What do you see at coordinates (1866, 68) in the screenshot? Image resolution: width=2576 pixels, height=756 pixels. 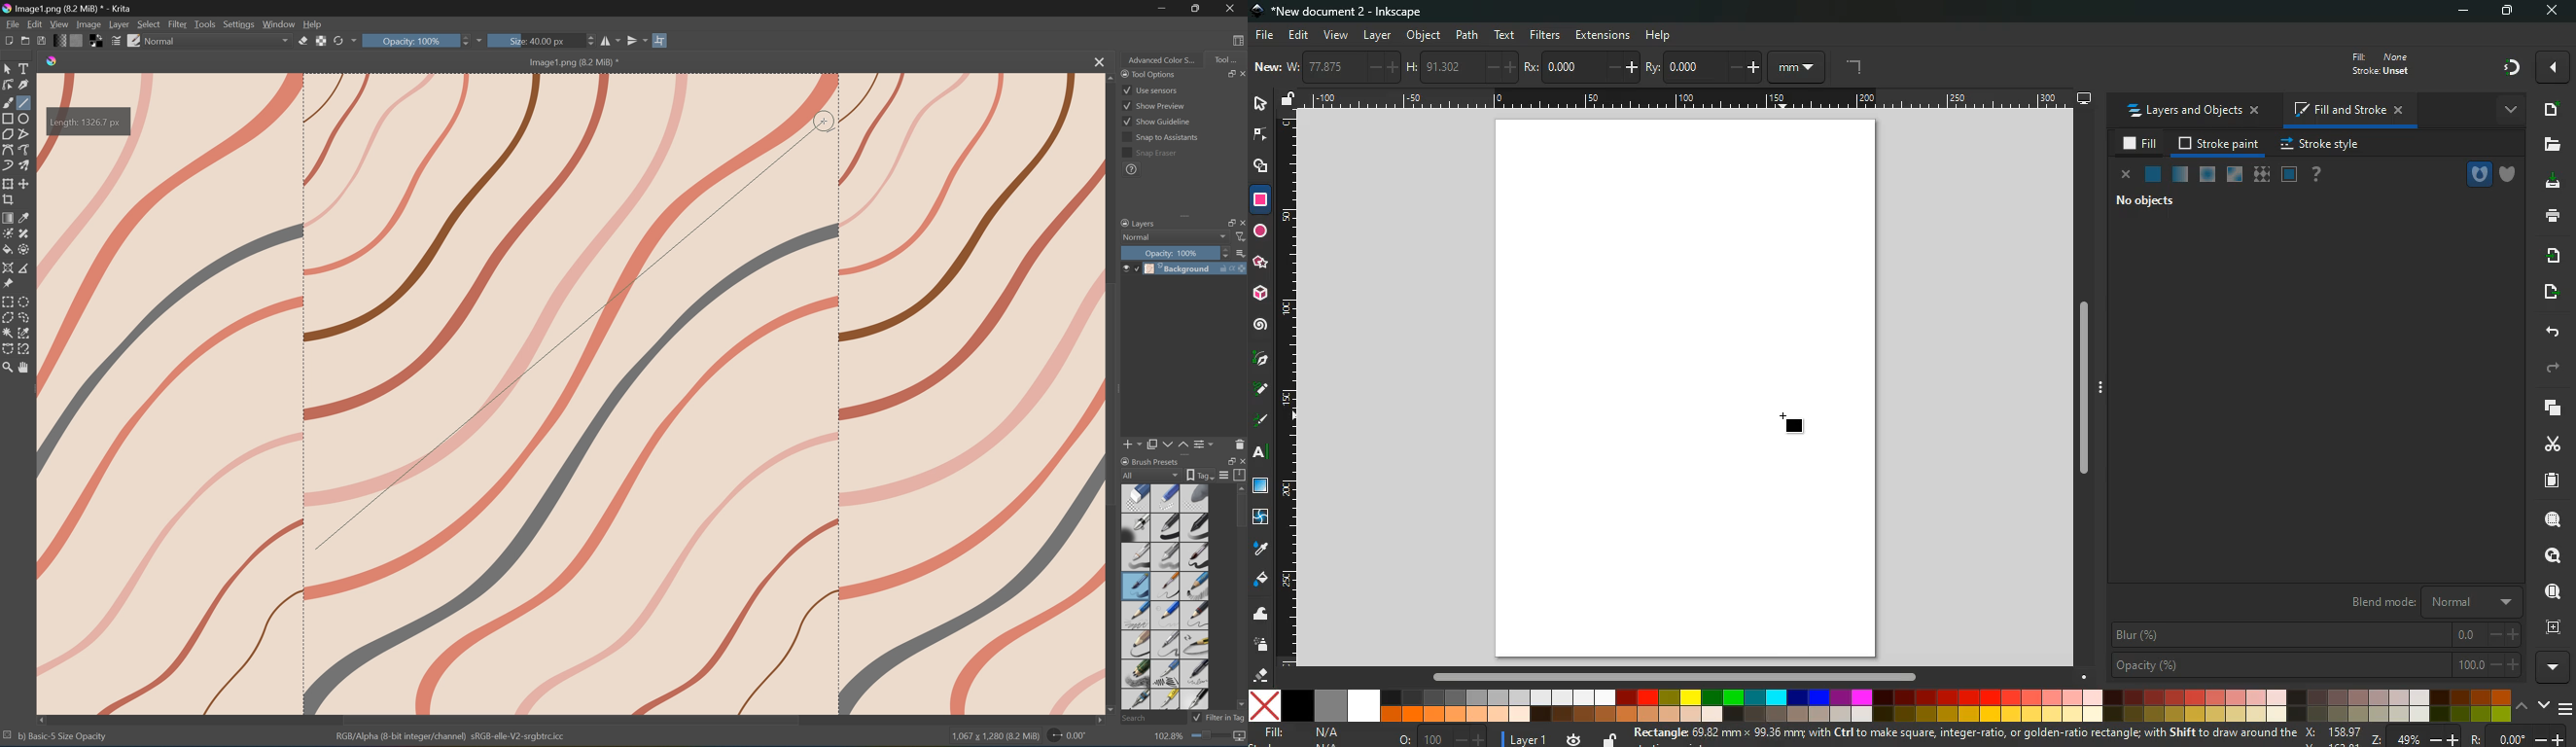 I see `angle` at bounding box center [1866, 68].